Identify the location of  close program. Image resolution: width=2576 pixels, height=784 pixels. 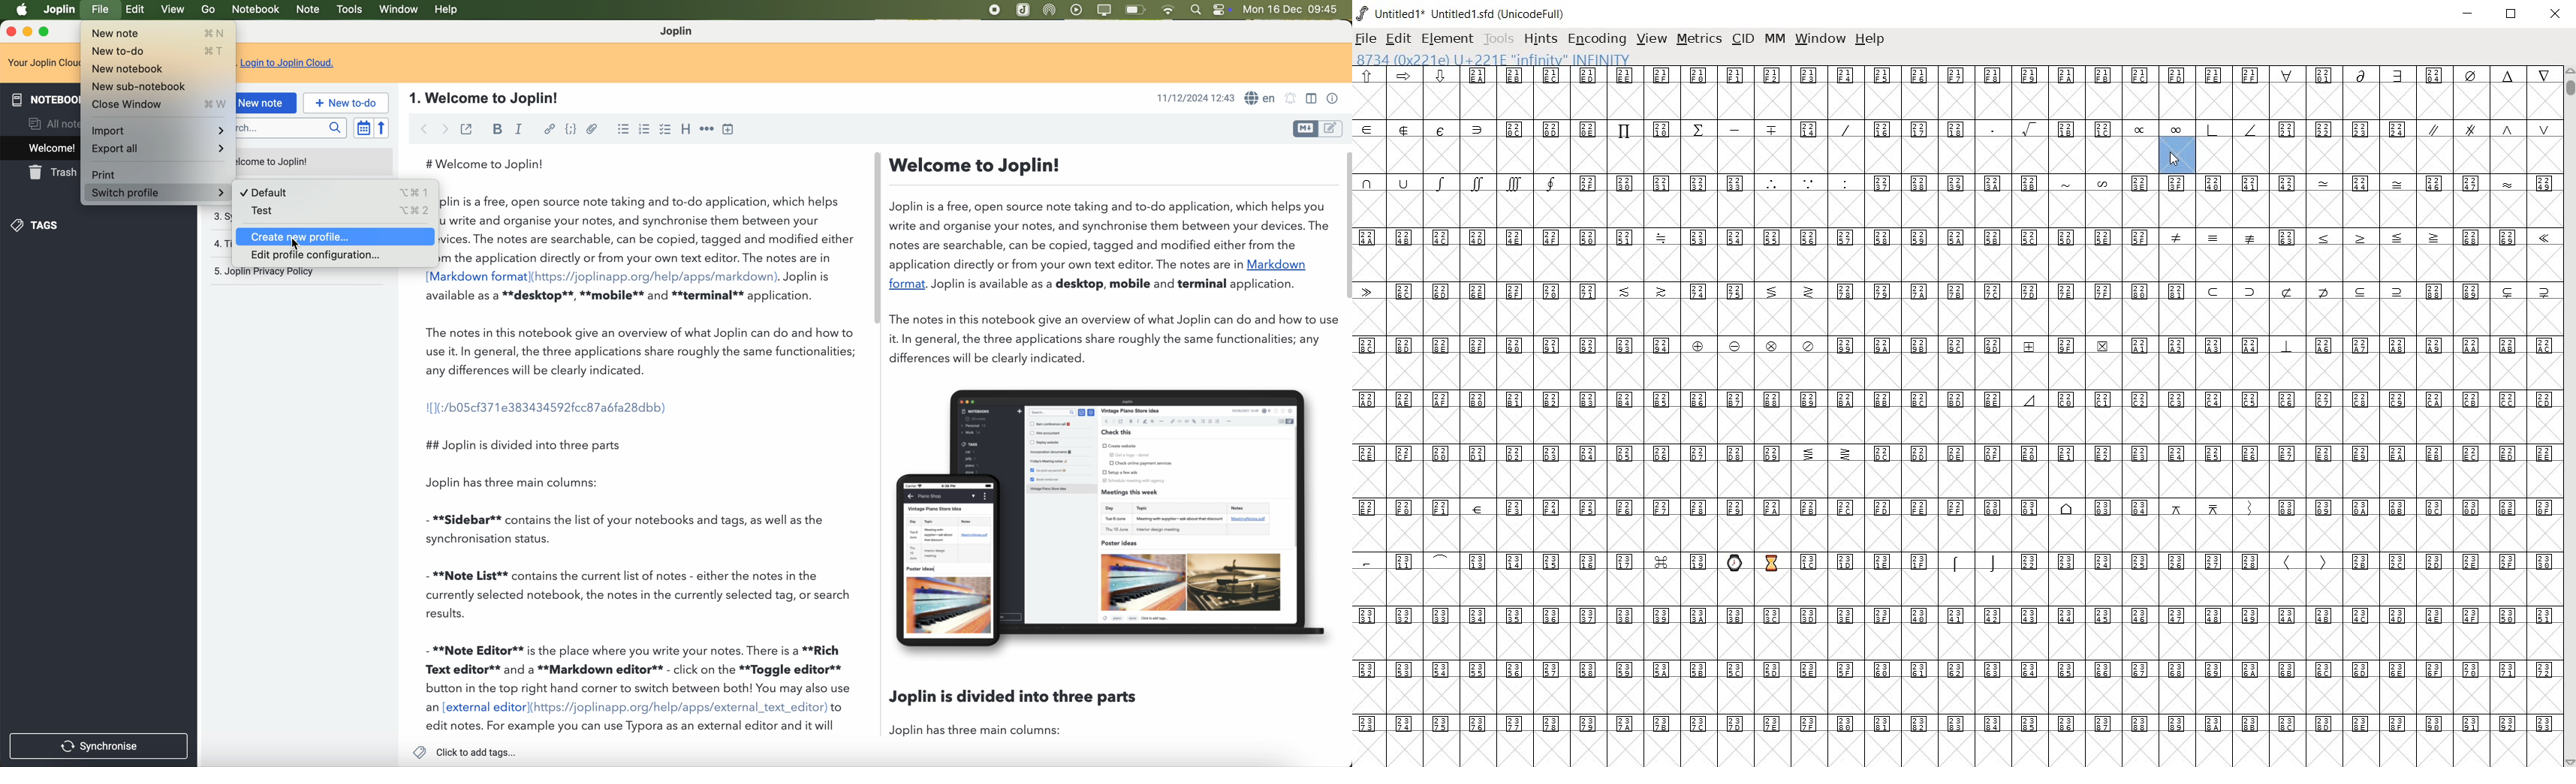
(9, 32).